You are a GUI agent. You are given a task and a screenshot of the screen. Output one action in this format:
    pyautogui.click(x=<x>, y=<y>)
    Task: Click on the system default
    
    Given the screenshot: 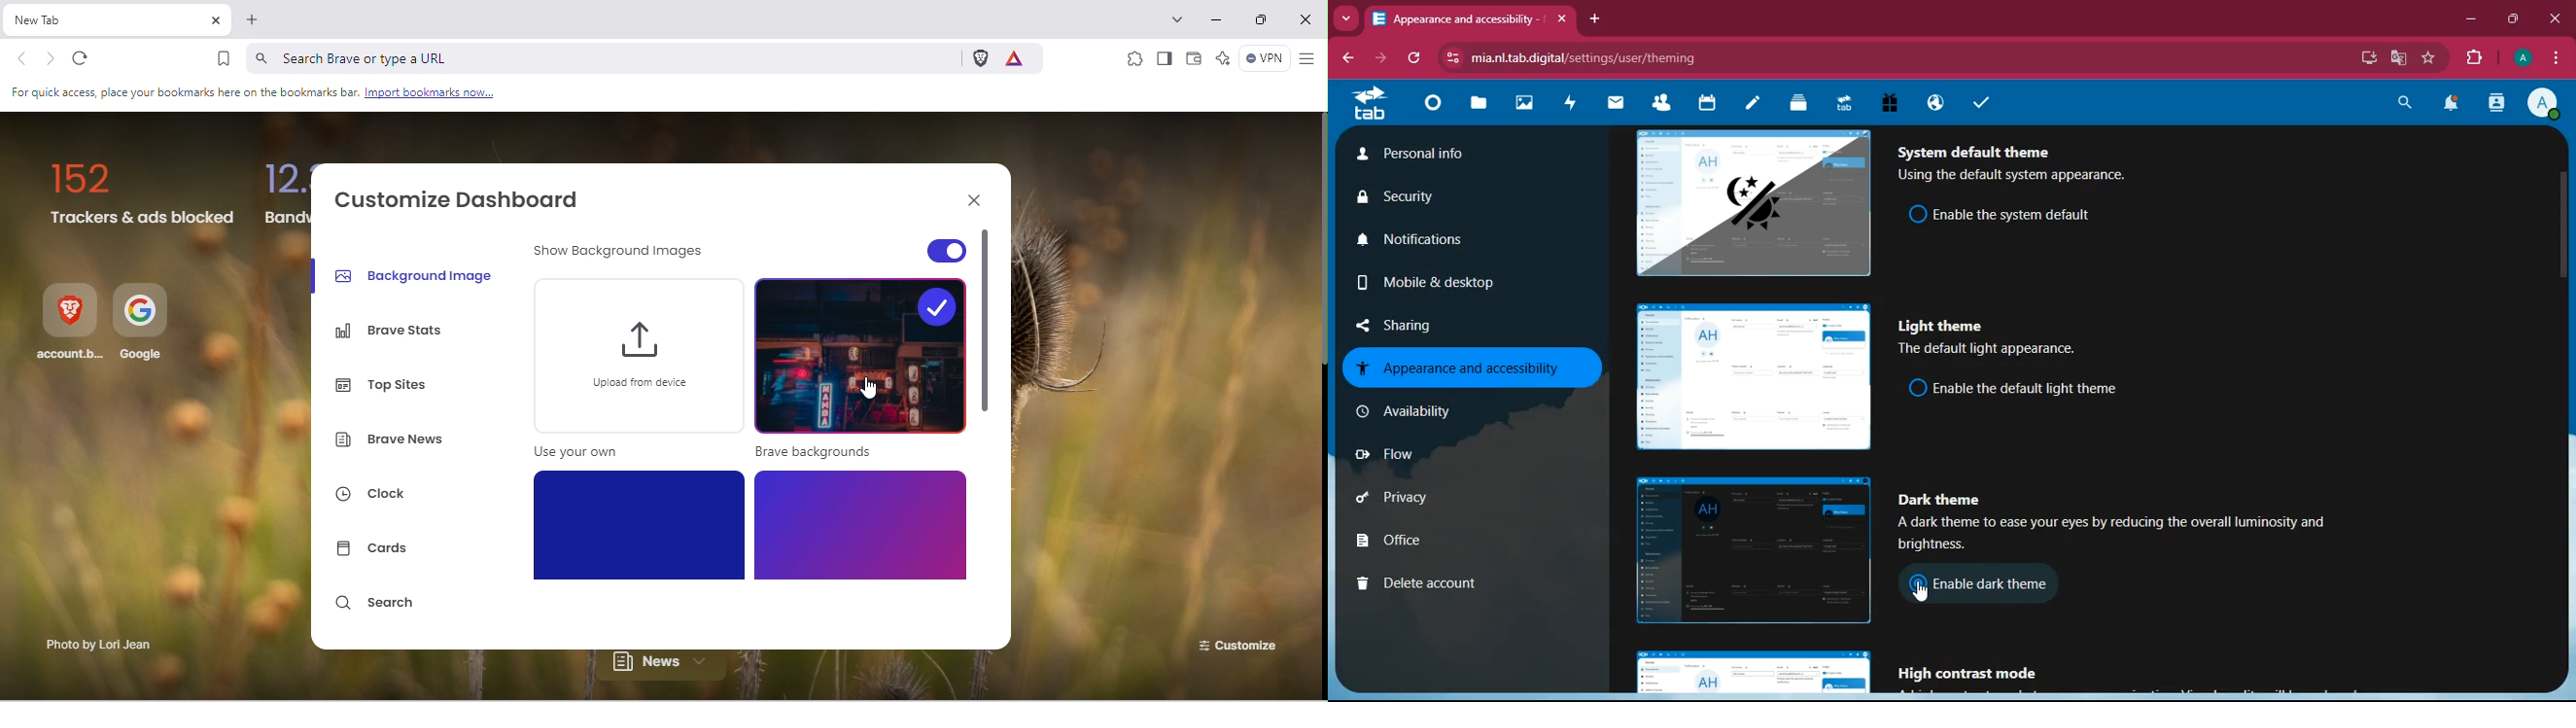 What is the action you would take?
    pyautogui.click(x=1978, y=148)
    